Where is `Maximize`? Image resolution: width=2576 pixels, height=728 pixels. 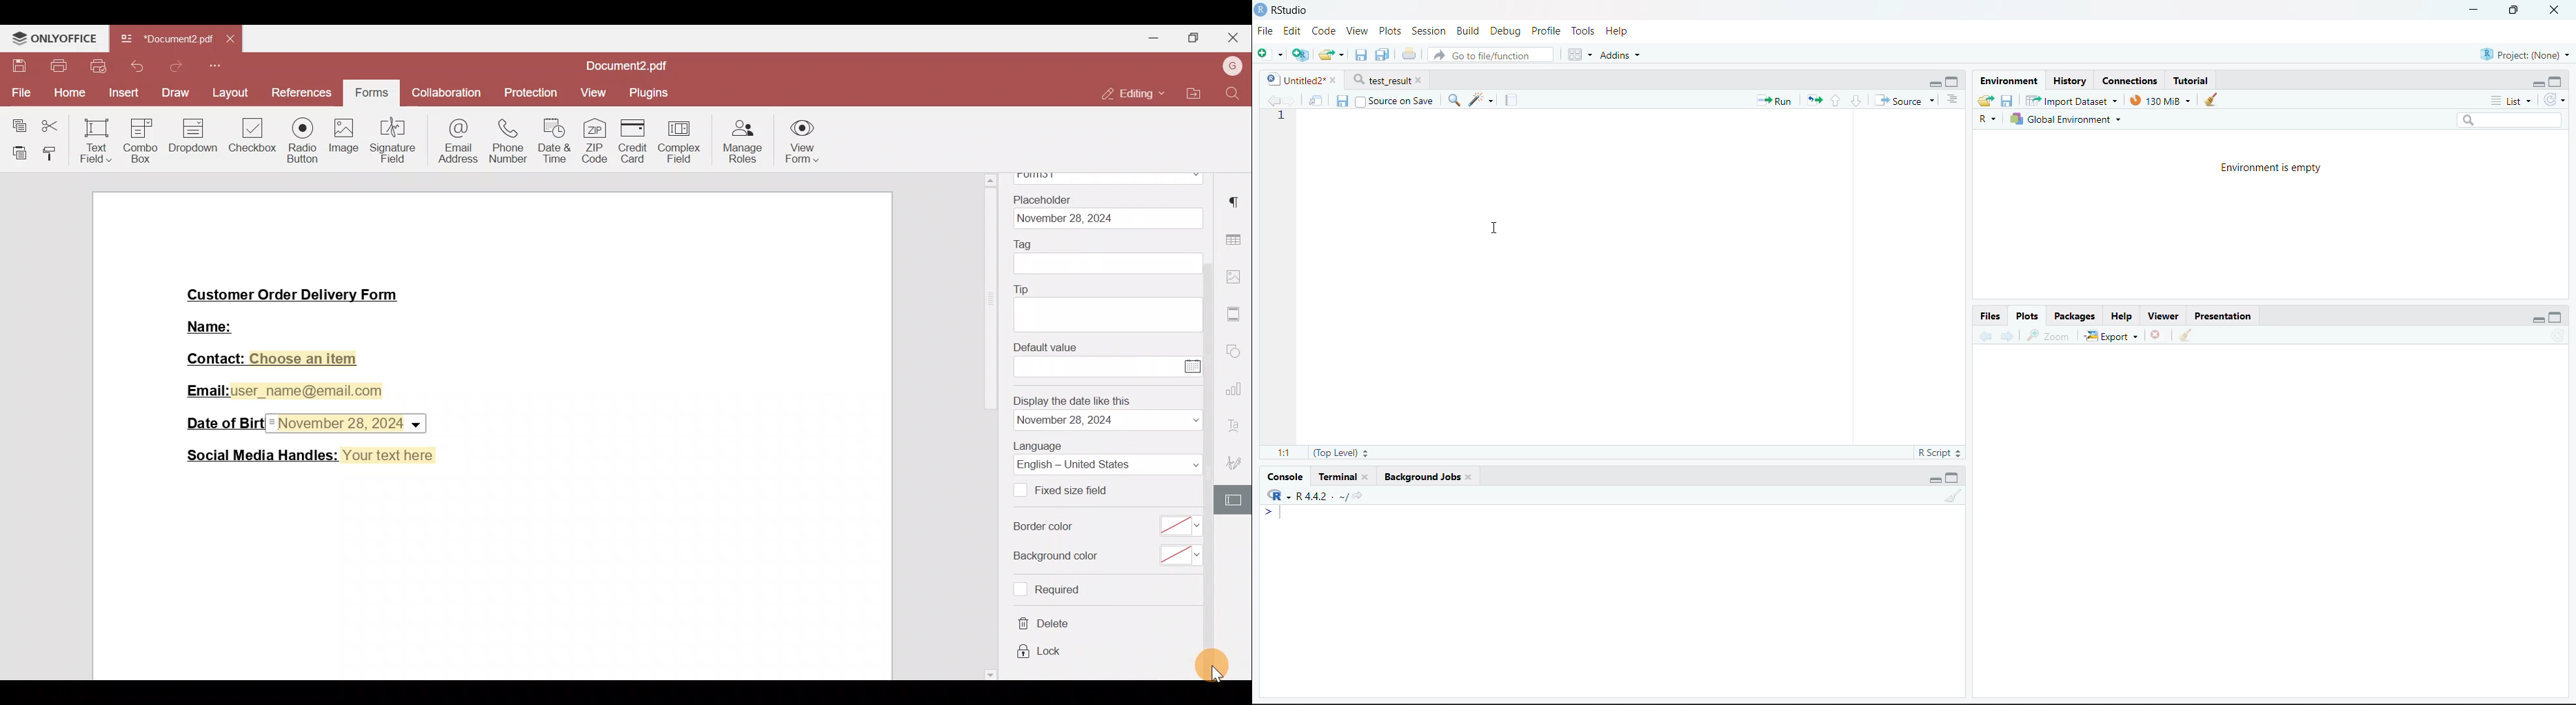 Maximize is located at coordinates (1953, 478).